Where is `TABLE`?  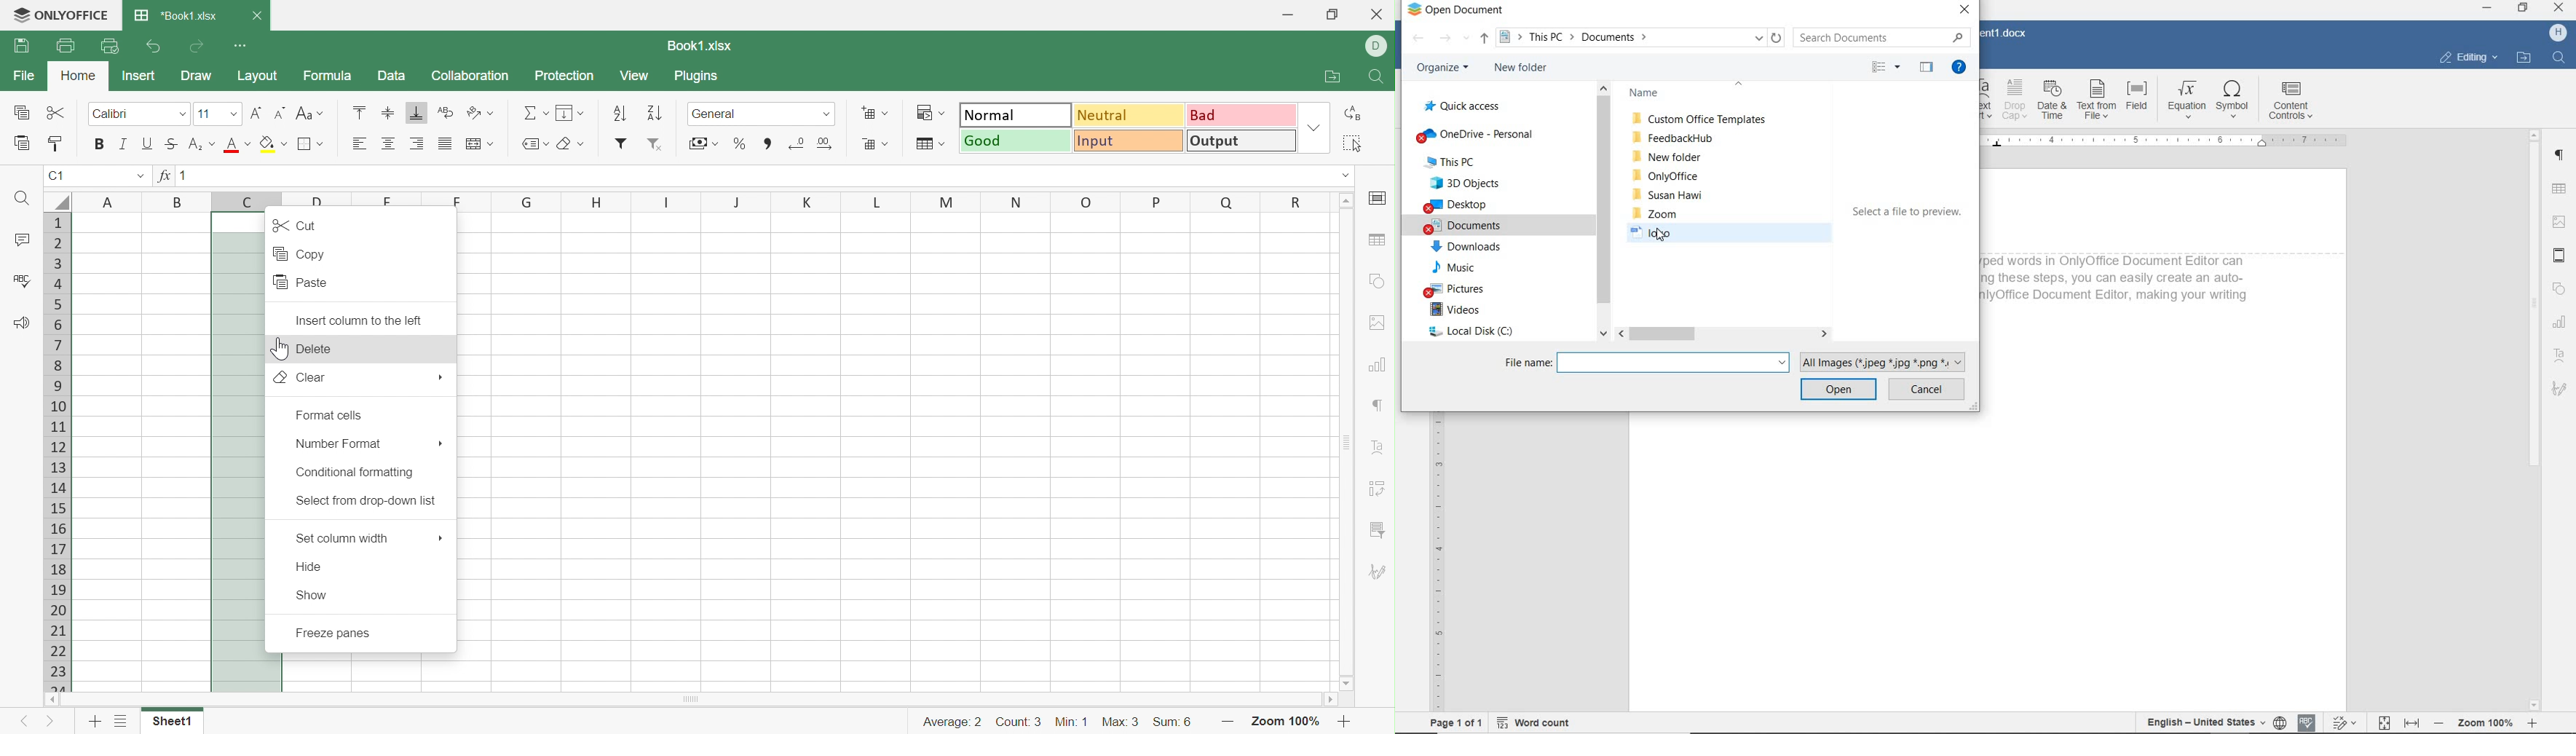 TABLE is located at coordinates (2558, 189).